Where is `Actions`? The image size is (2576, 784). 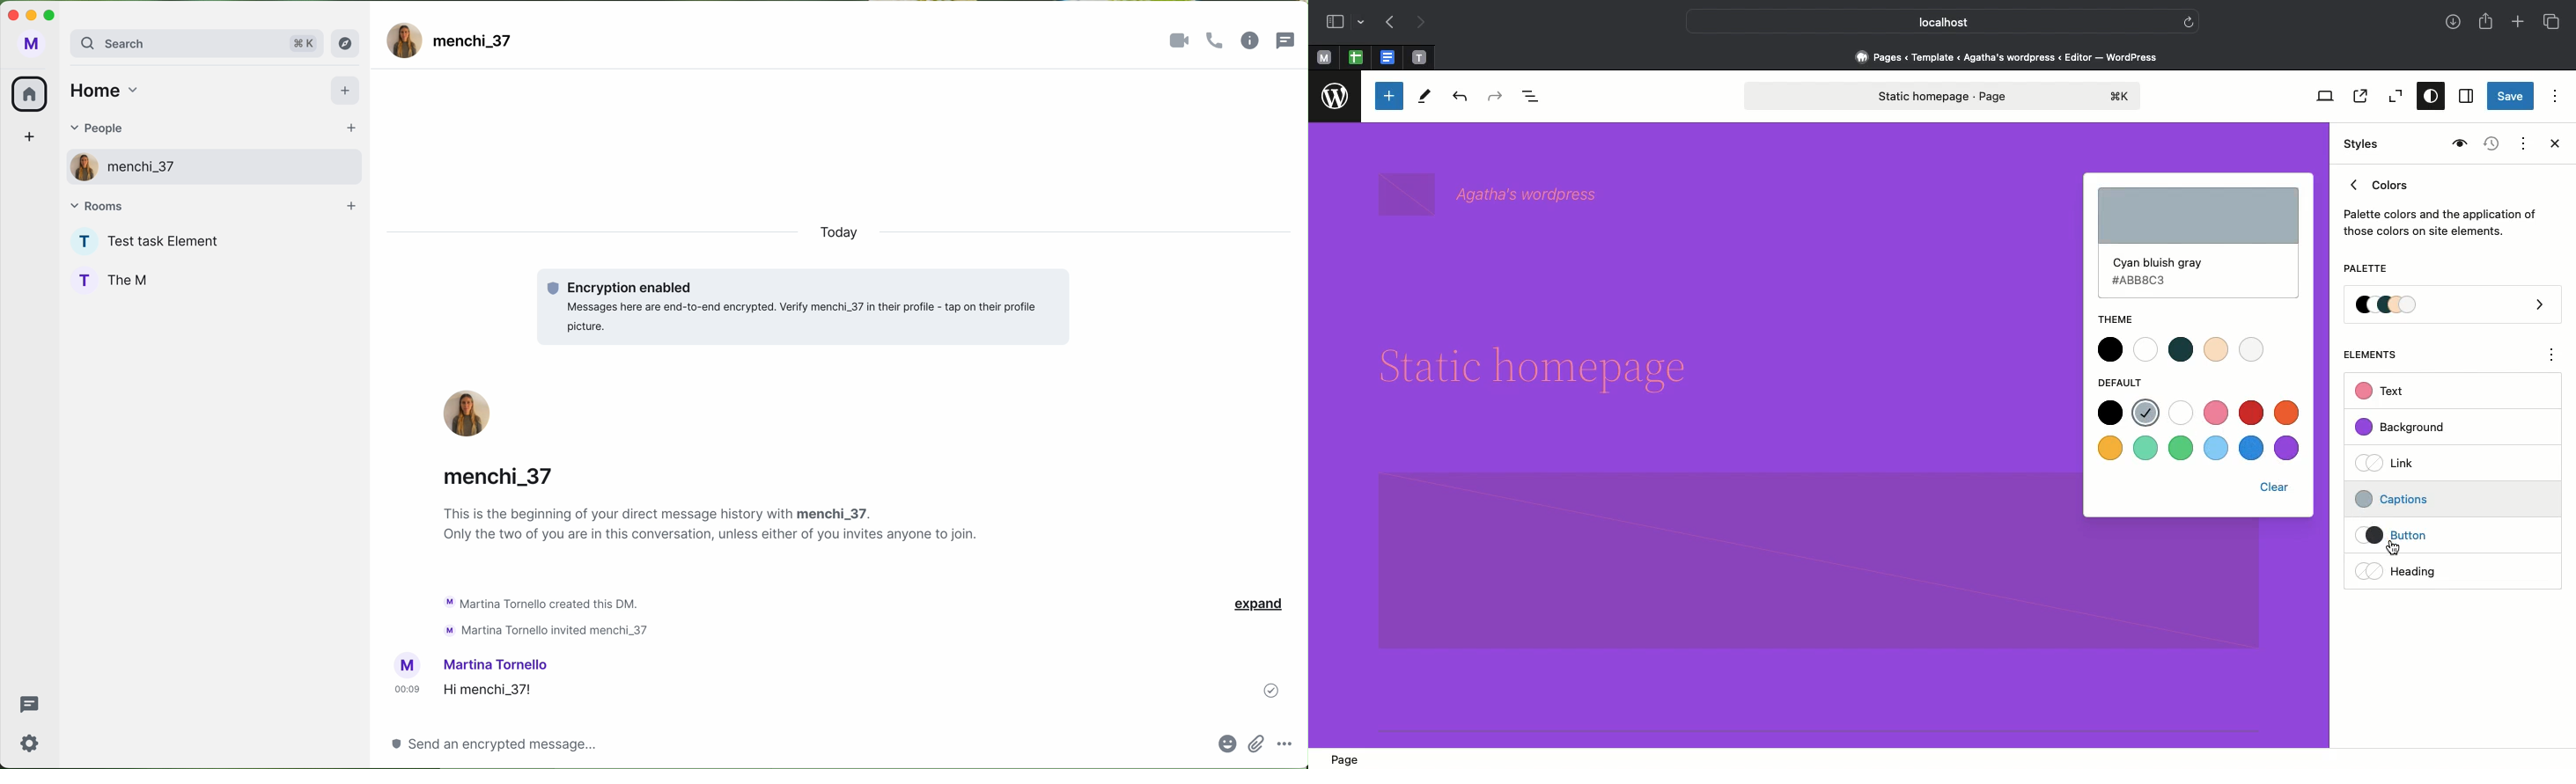 Actions is located at coordinates (2521, 142).